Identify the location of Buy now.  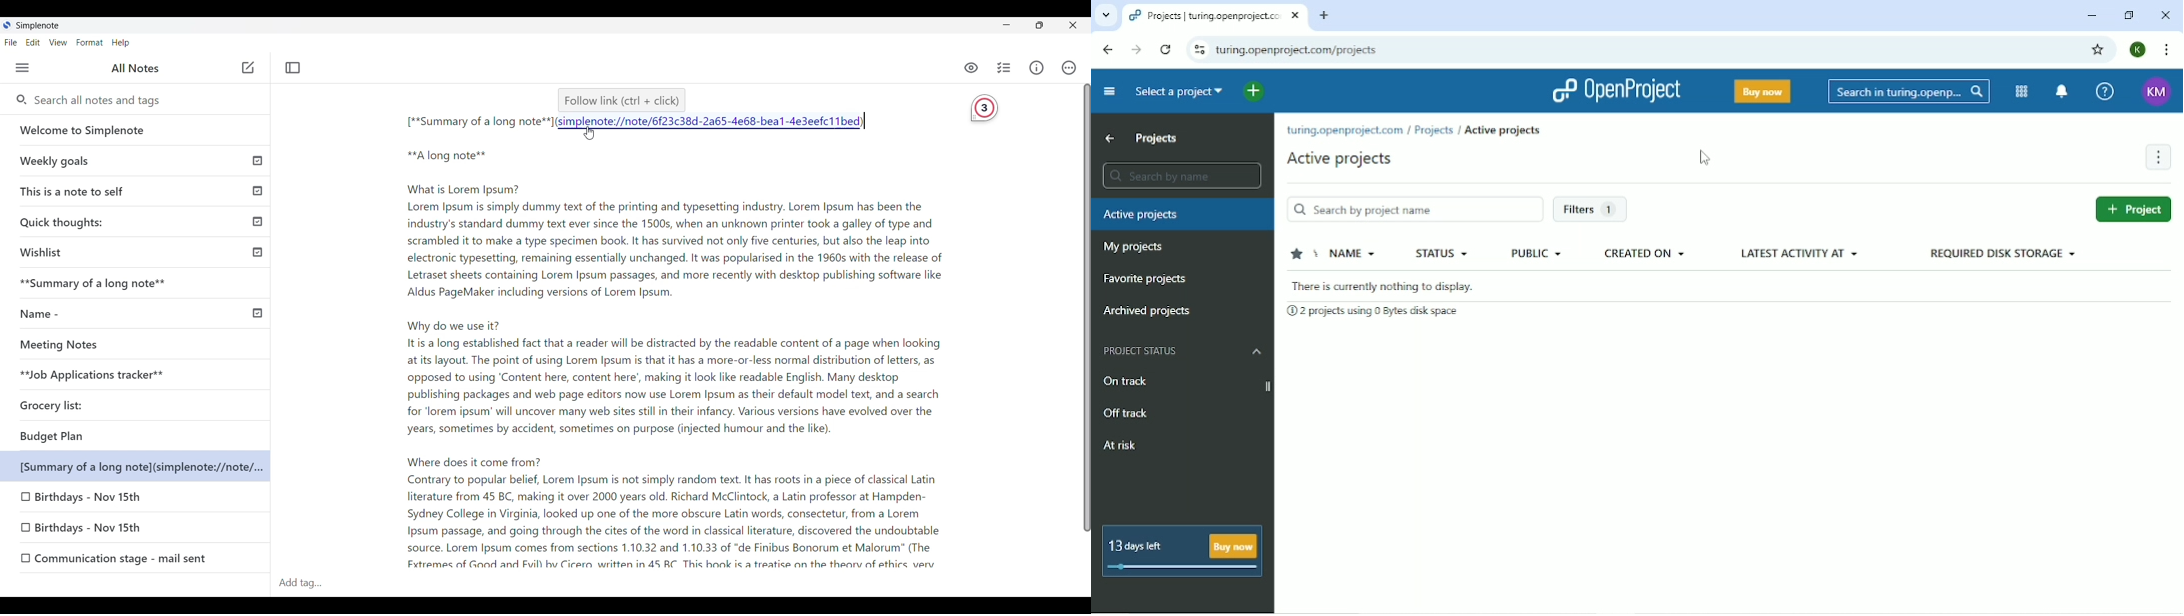
(1761, 91).